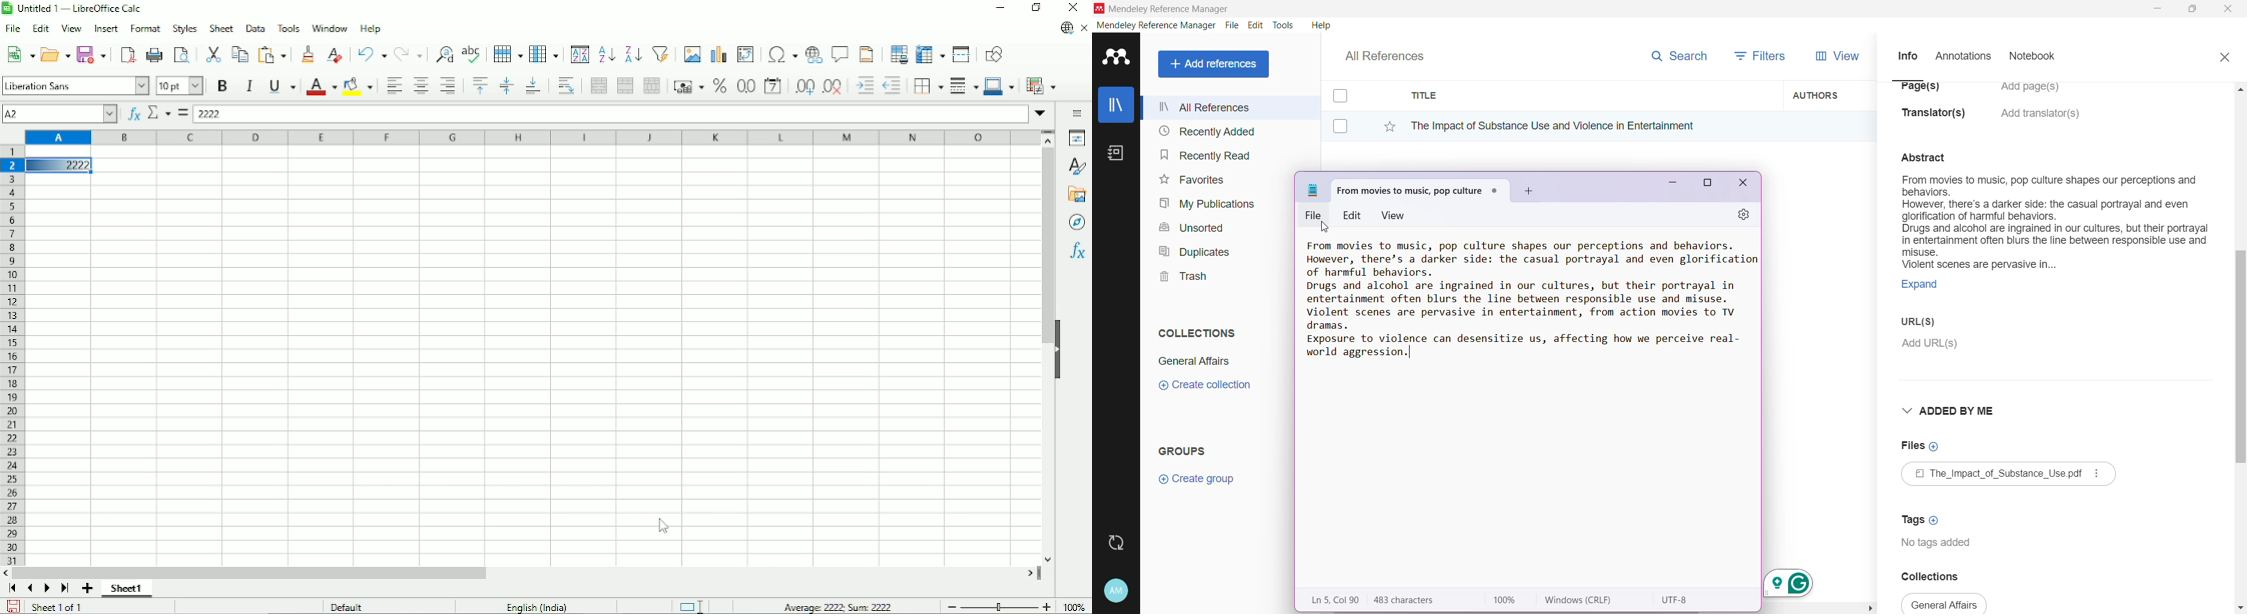 This screenshot has width=2268, height=616. Describe the element at coordinates (1511, 600) in the screenshot. I see `Zoom Level` at that location.